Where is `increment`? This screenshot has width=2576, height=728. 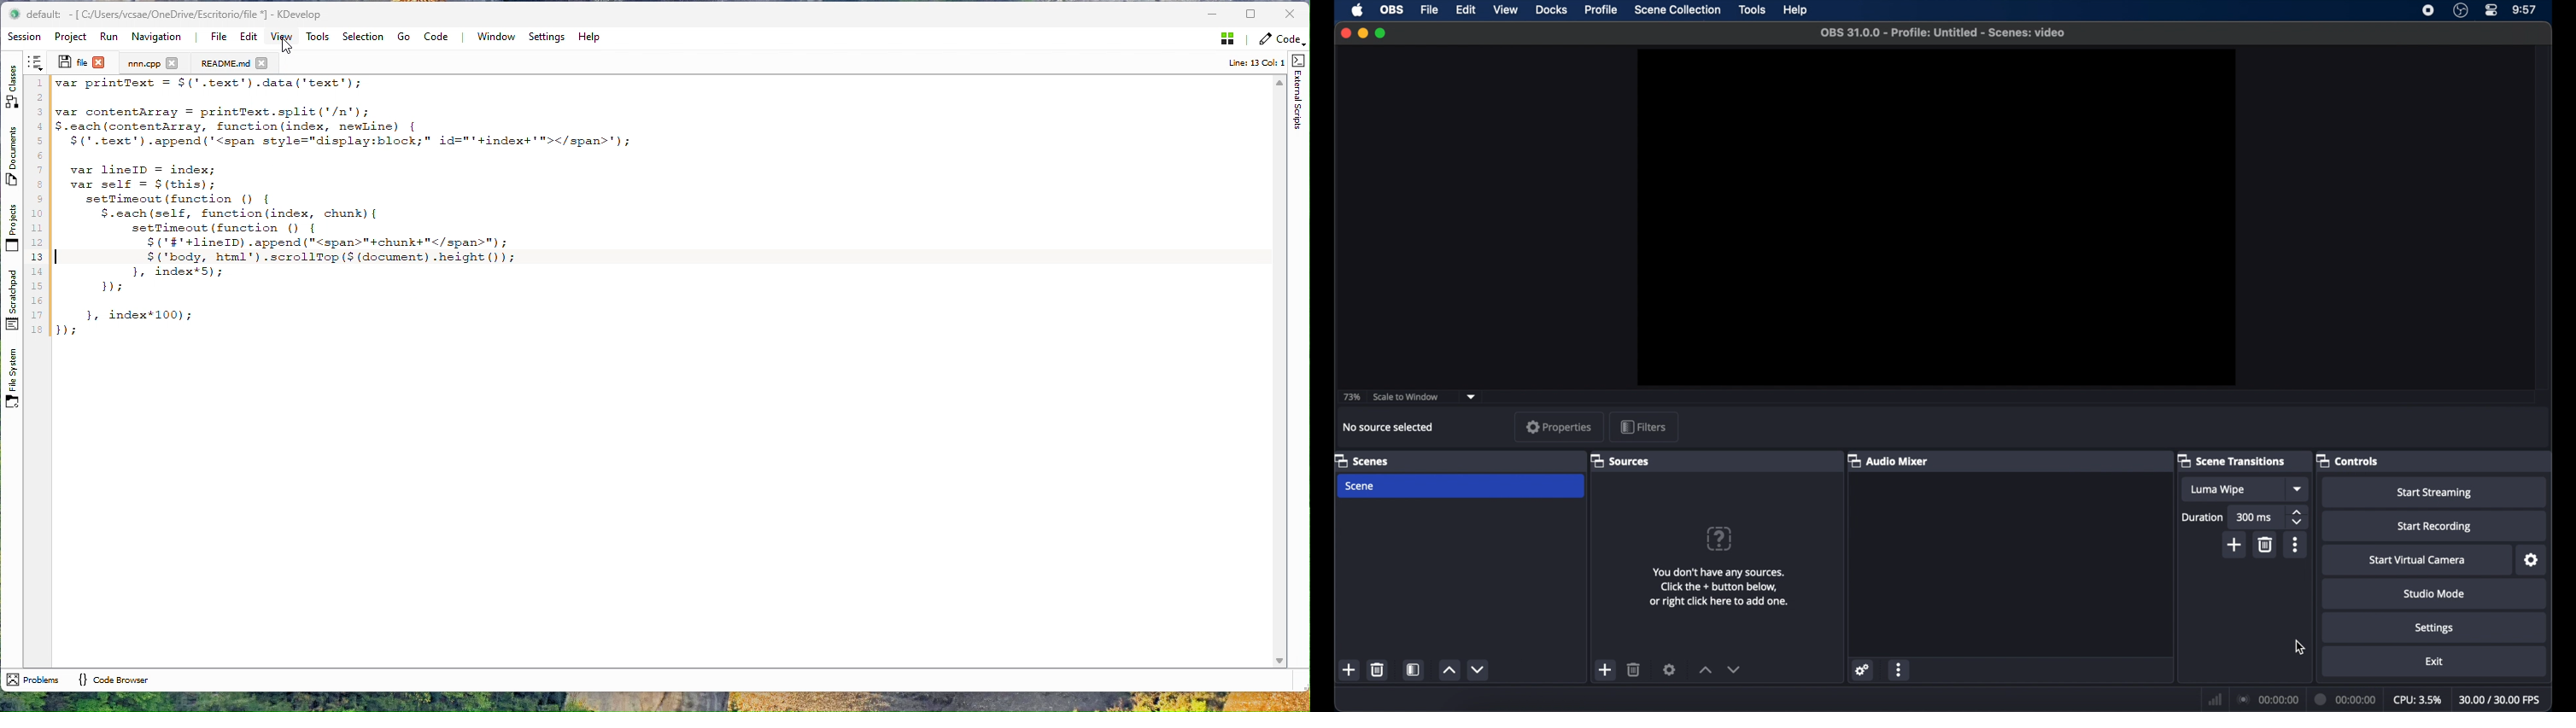
increment is located at coordinates (1706, 670).